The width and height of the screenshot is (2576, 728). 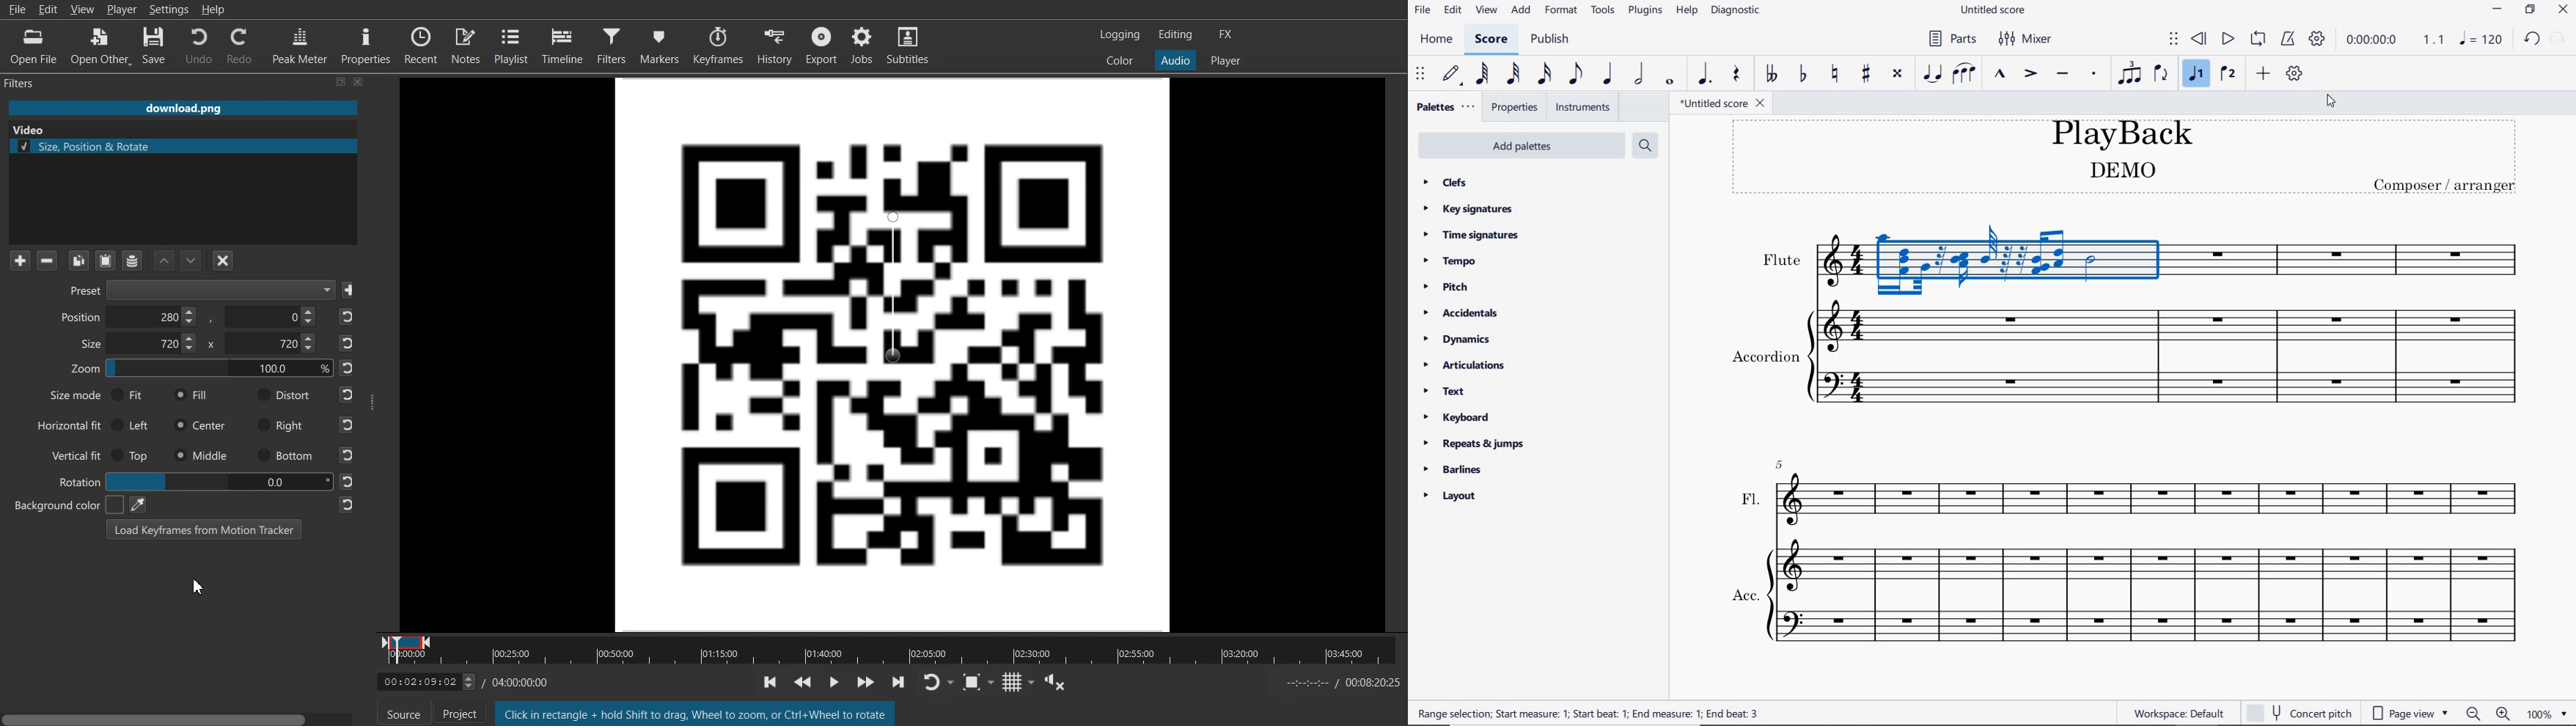 What do you see at coordinates (180, 716) in the screenshot?
I see `Horizontal Scroll bar` at bounding box center [180, 716].